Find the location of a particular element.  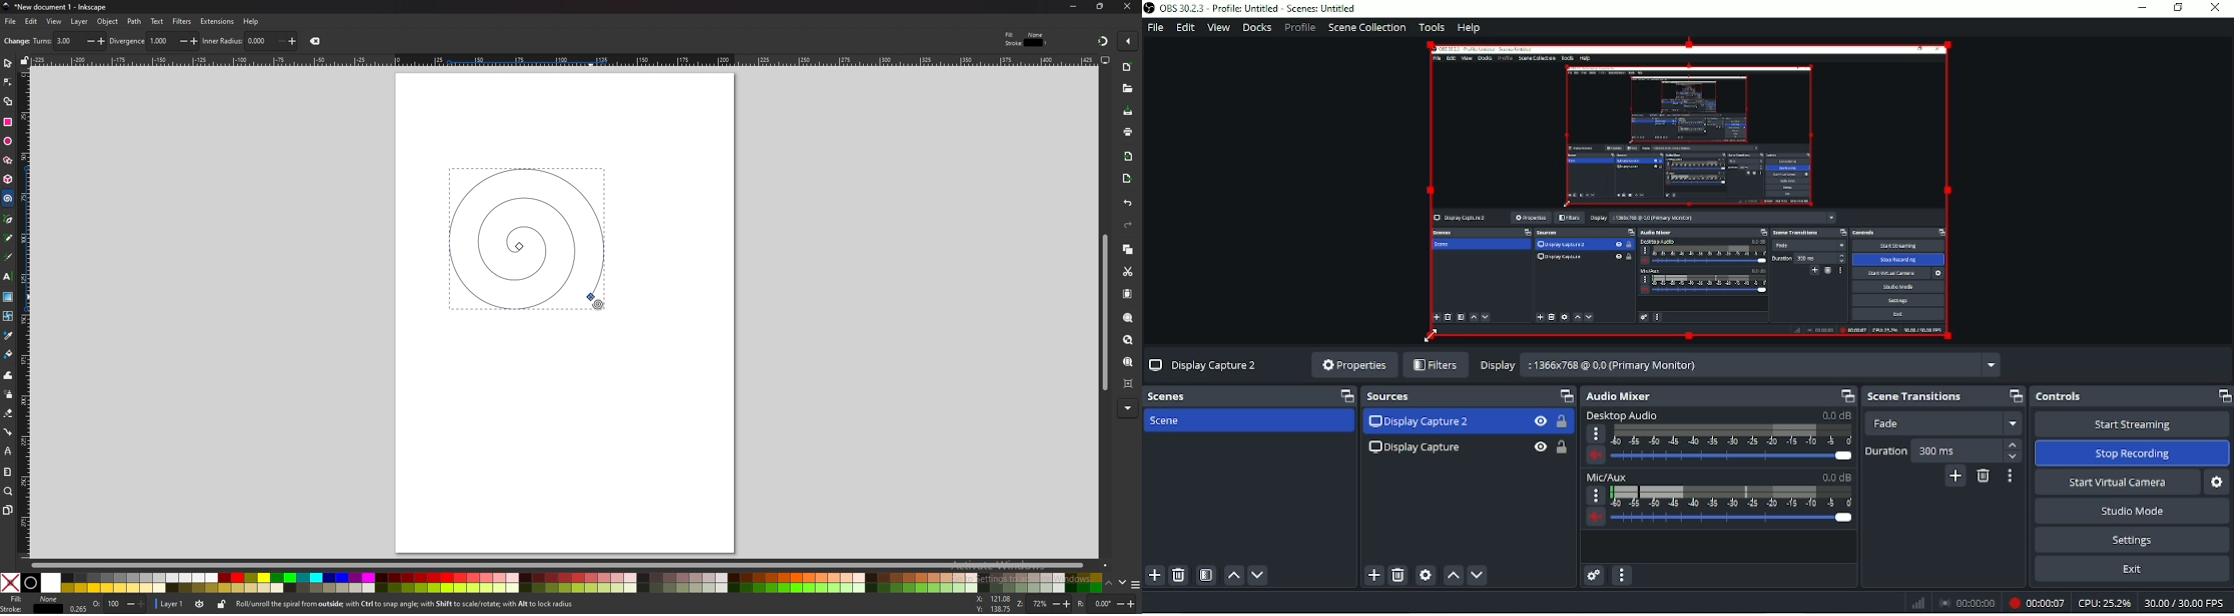

Fade is located at coordinates (1947, 423).